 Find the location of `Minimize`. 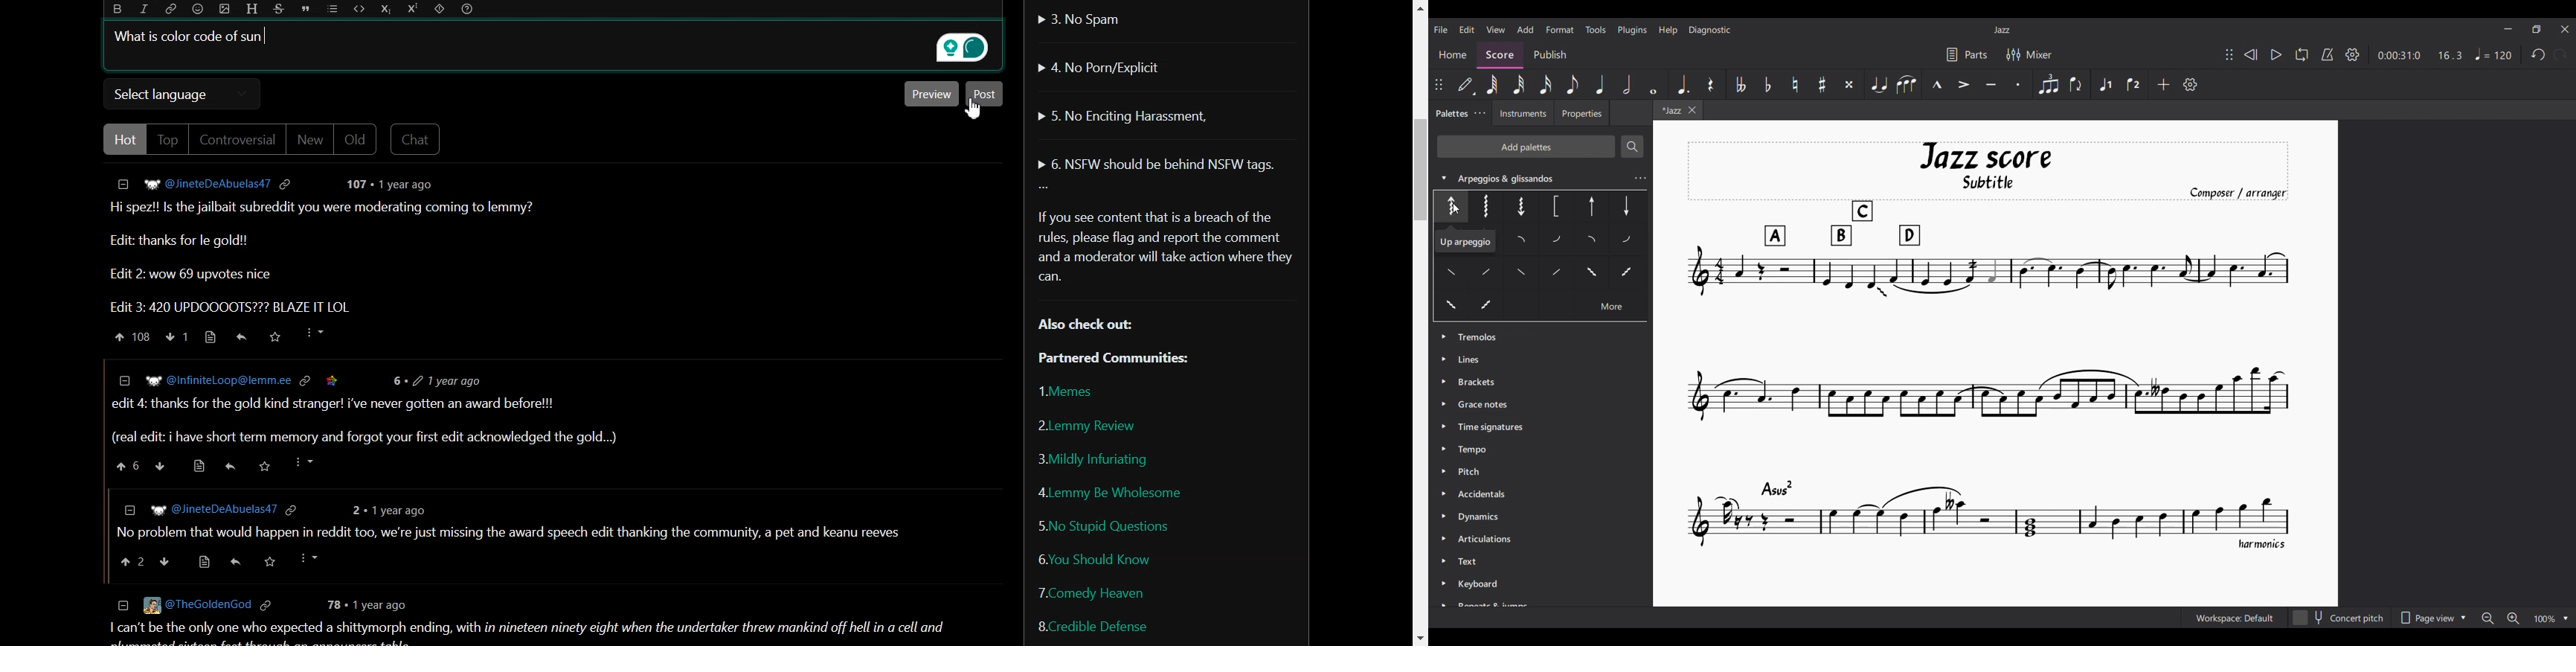

Minimize is located at coordinates (2508, 29).